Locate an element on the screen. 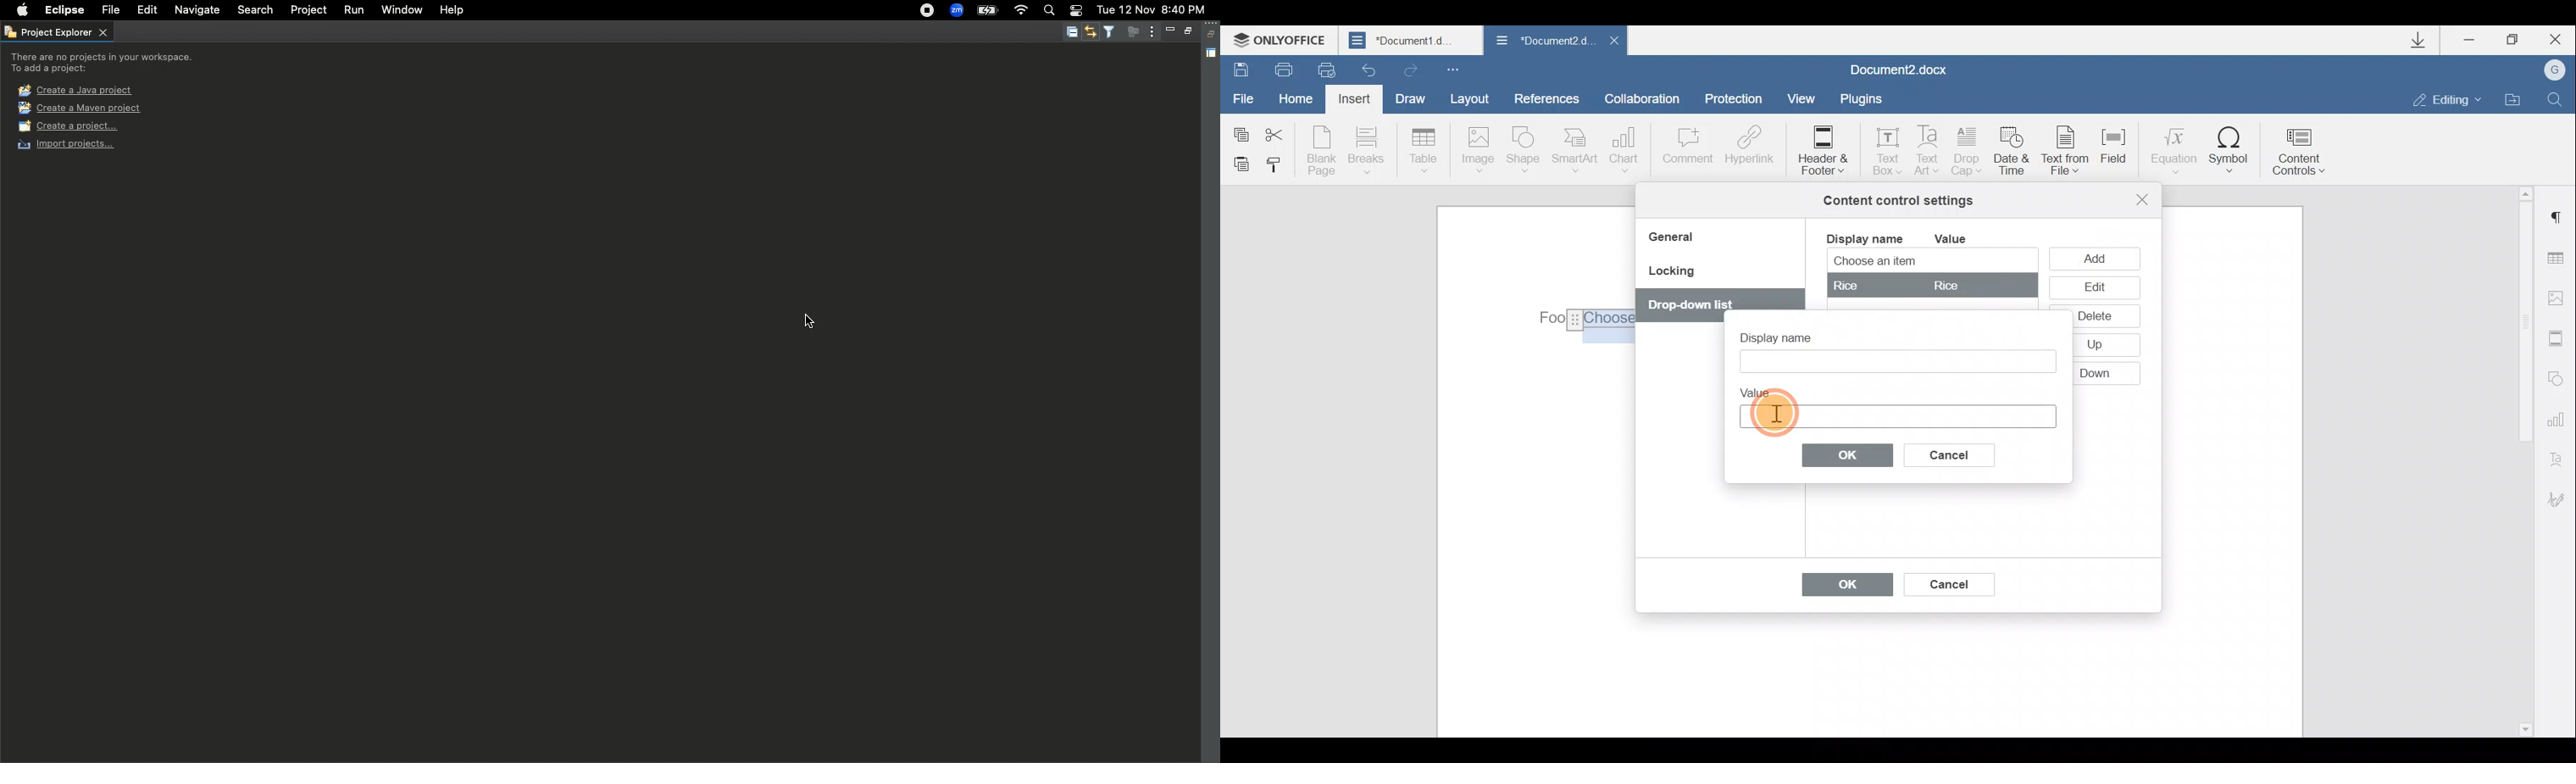 This screenshot has height=784, width=2576. Save is located at coordinates (1236, 68).